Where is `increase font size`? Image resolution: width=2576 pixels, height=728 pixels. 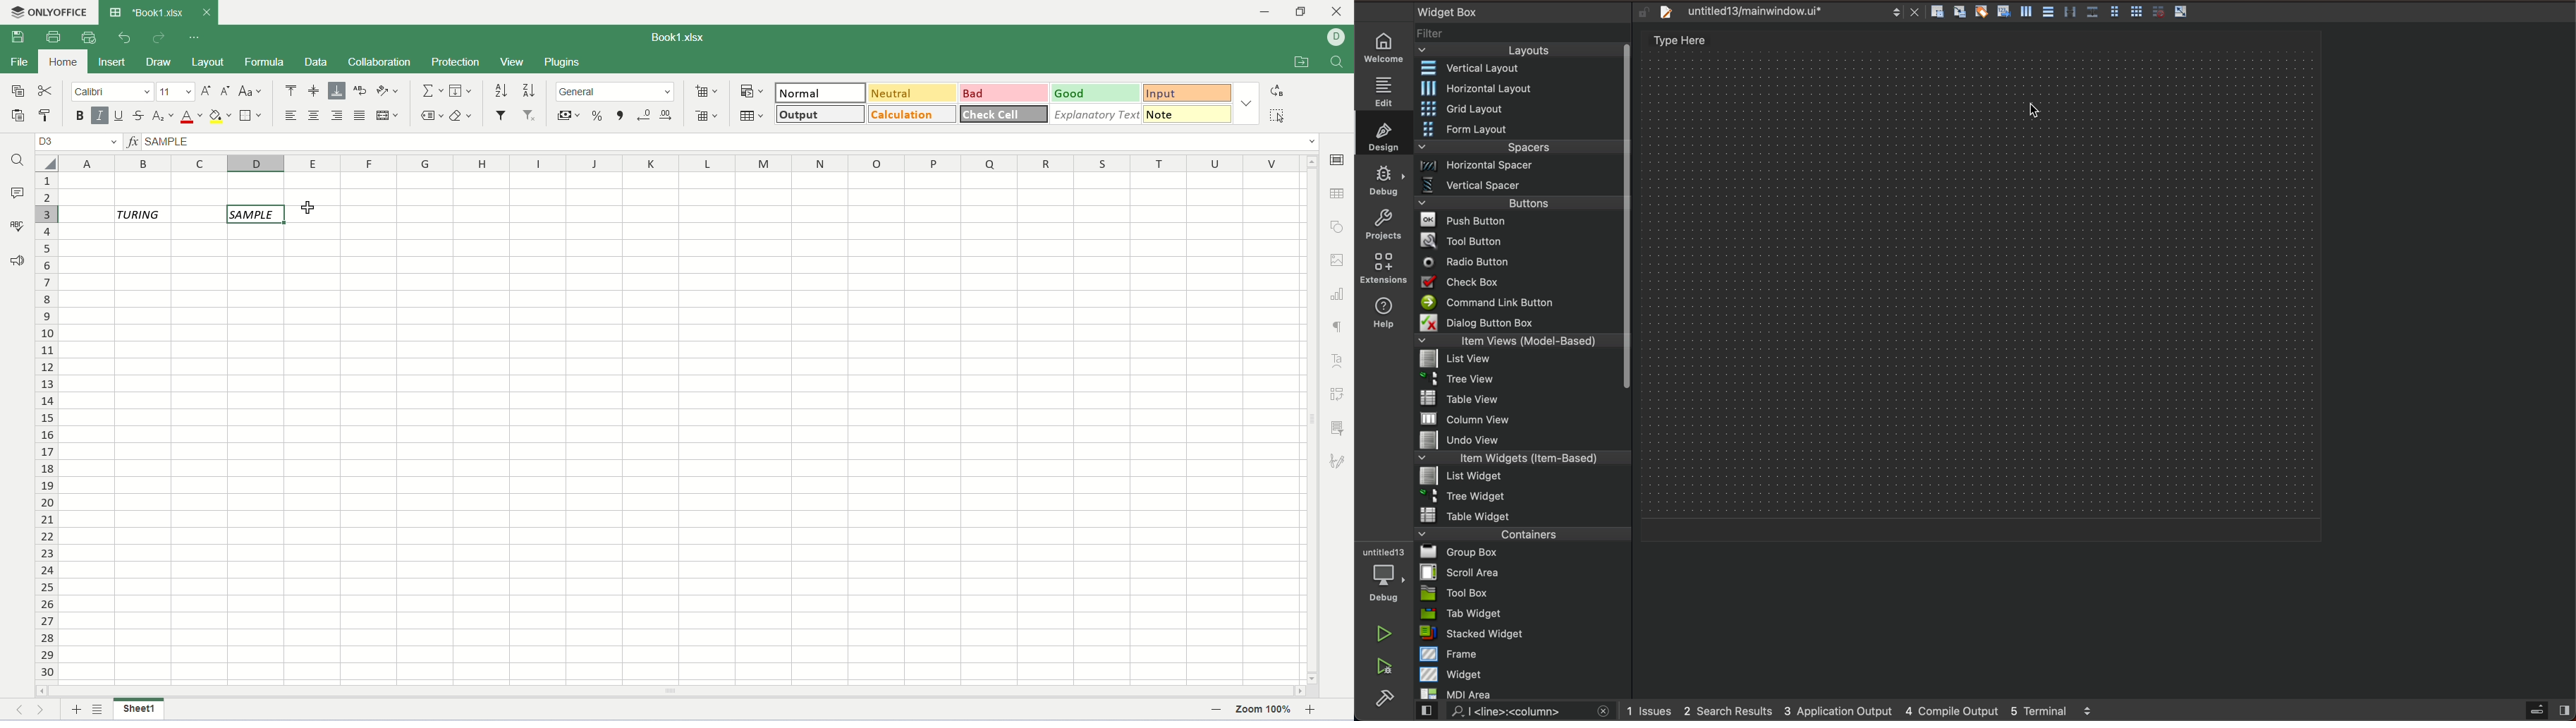
increase font size is located at coordinates (208, 92).